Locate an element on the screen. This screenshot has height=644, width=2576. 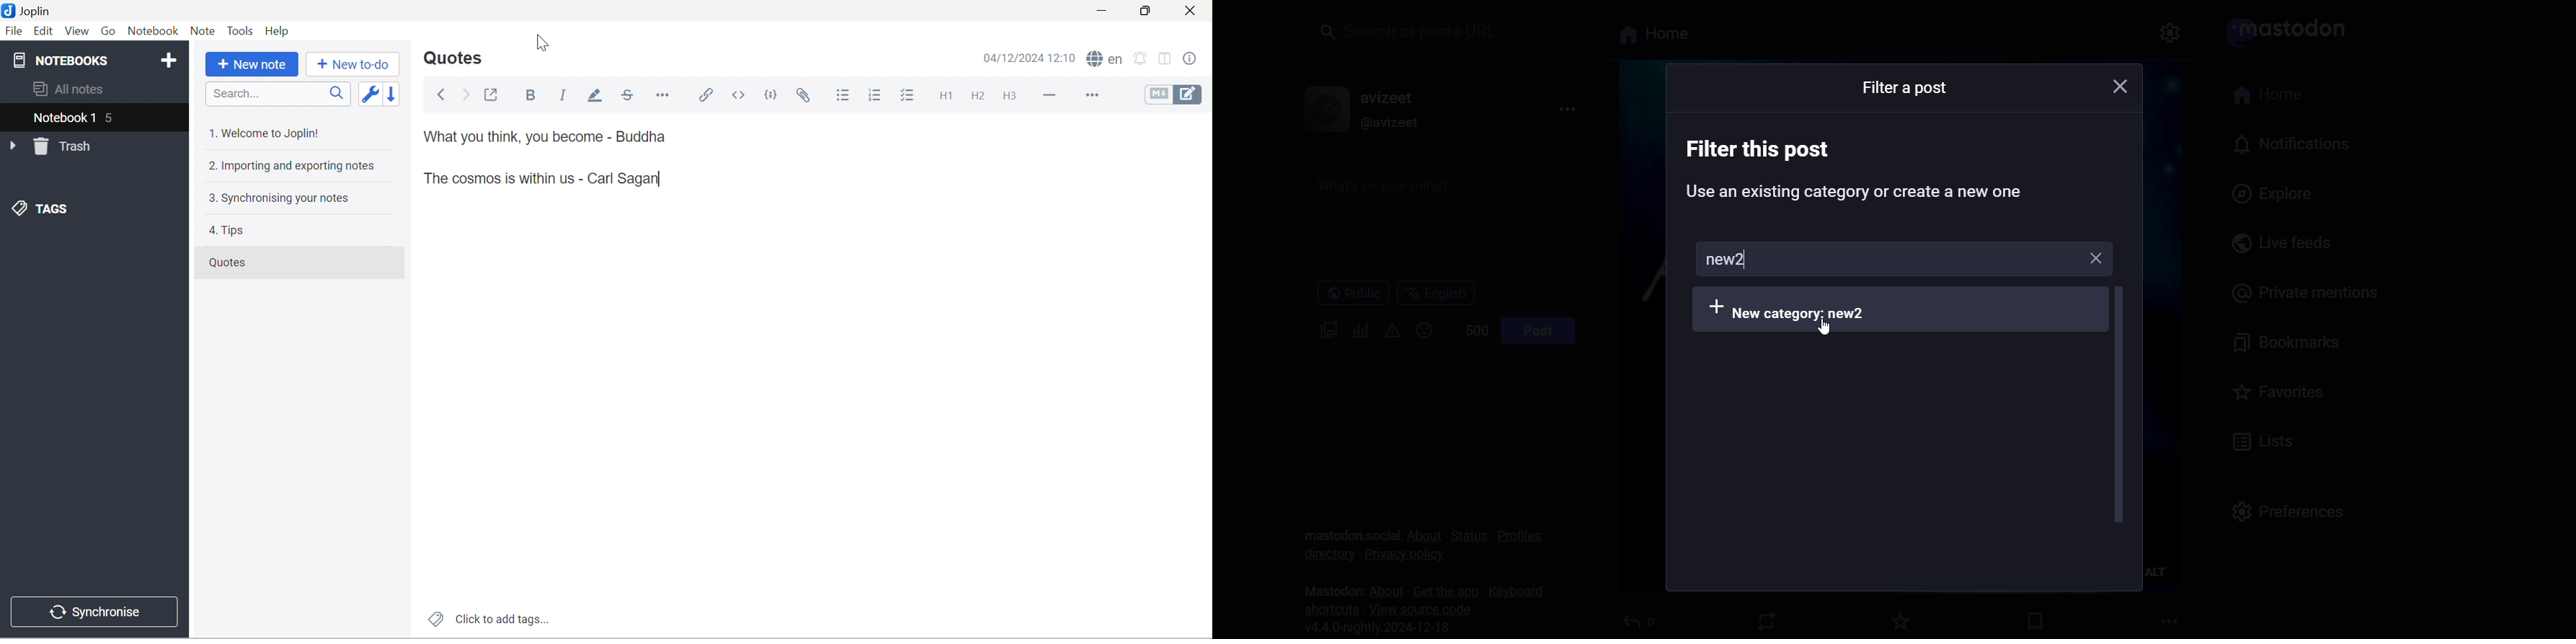
text is located at coordinates (1904, 88).